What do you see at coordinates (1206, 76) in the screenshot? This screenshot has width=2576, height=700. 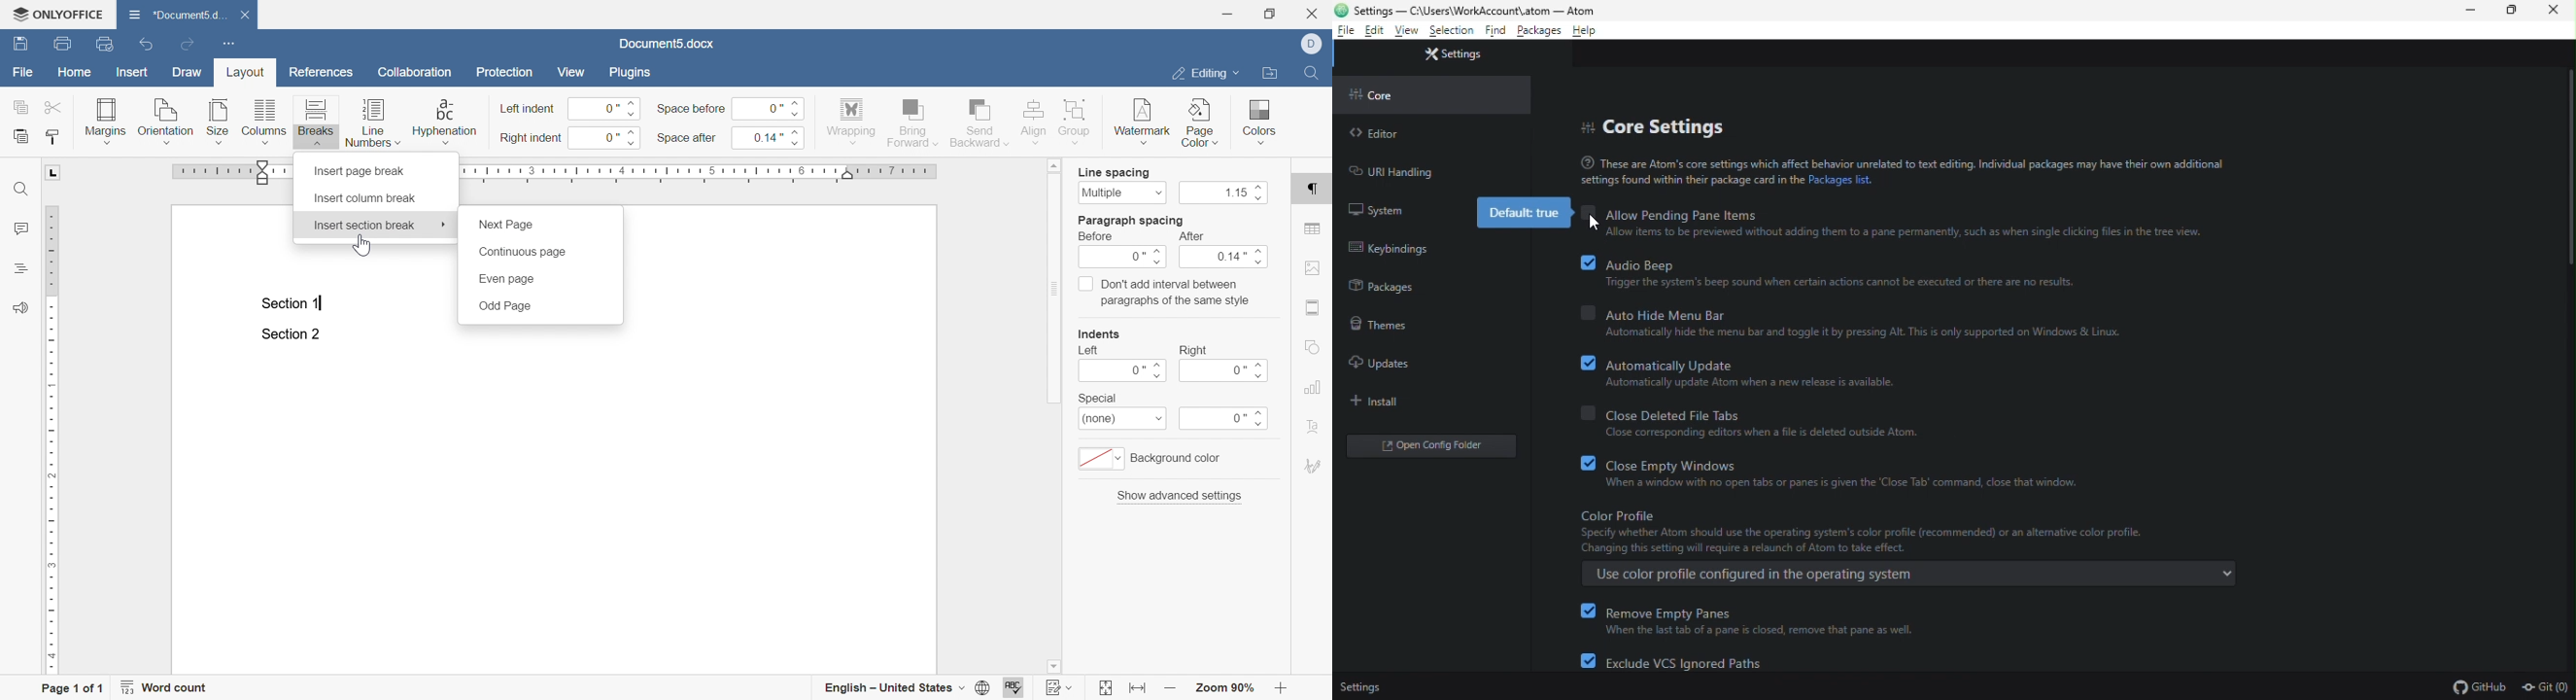 I see `editing` at bounding box center [1206, 76].